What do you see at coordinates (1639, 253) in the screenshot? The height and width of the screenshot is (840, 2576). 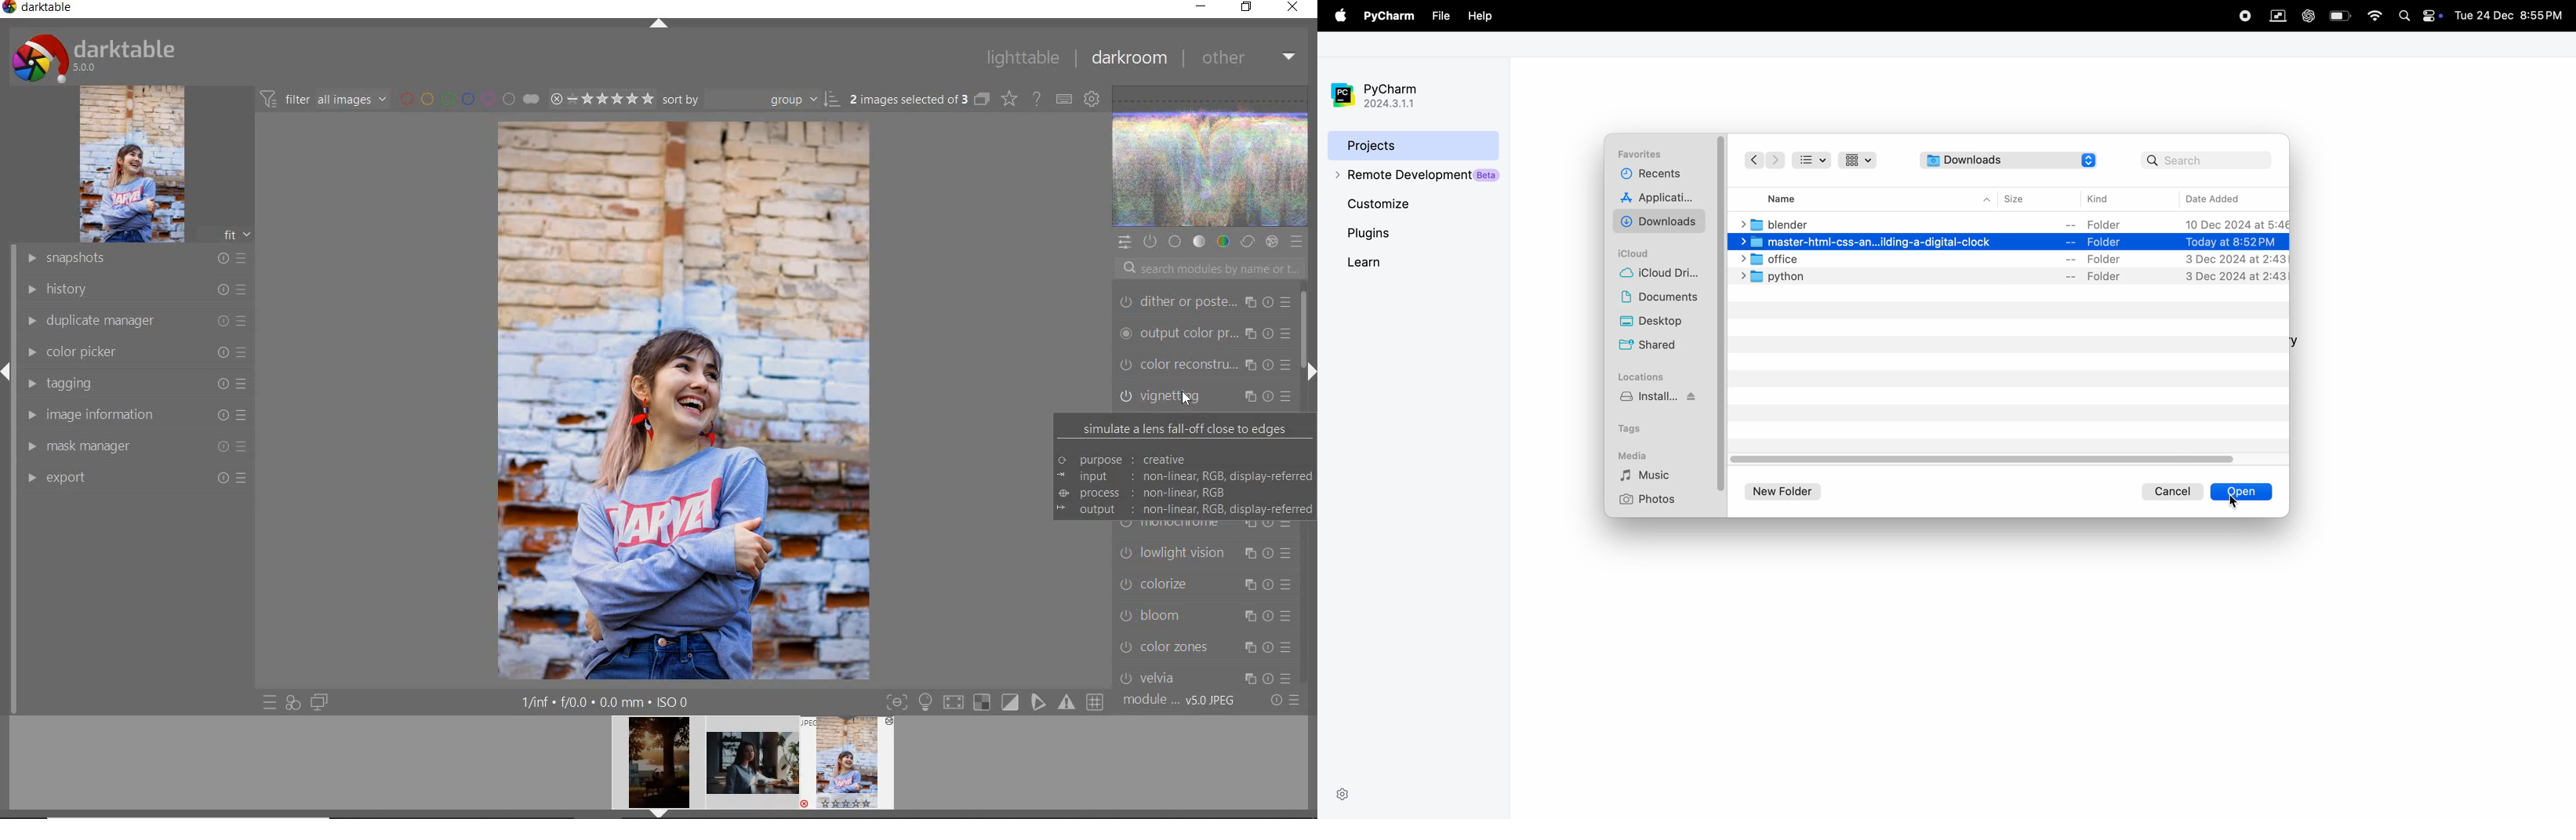 I see `icloud` at bounding box center [1639, 253].